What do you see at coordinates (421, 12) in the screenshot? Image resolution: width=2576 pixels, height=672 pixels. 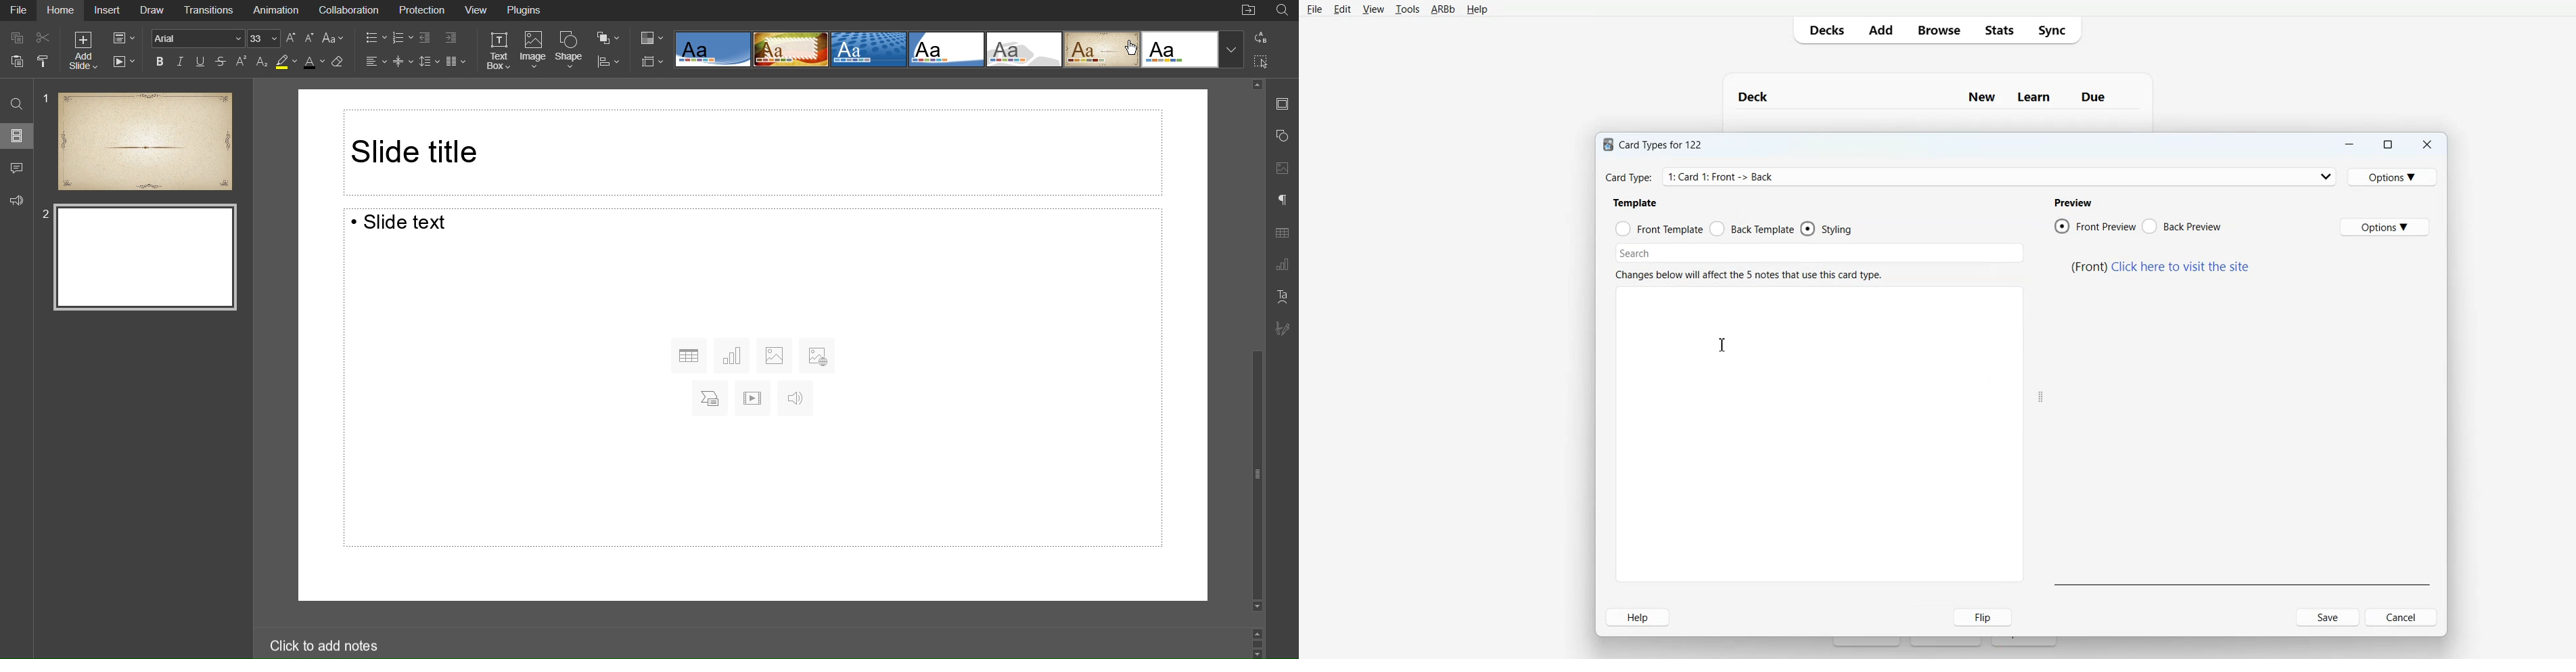 I see `Protection` at bounding box center [421, 12].